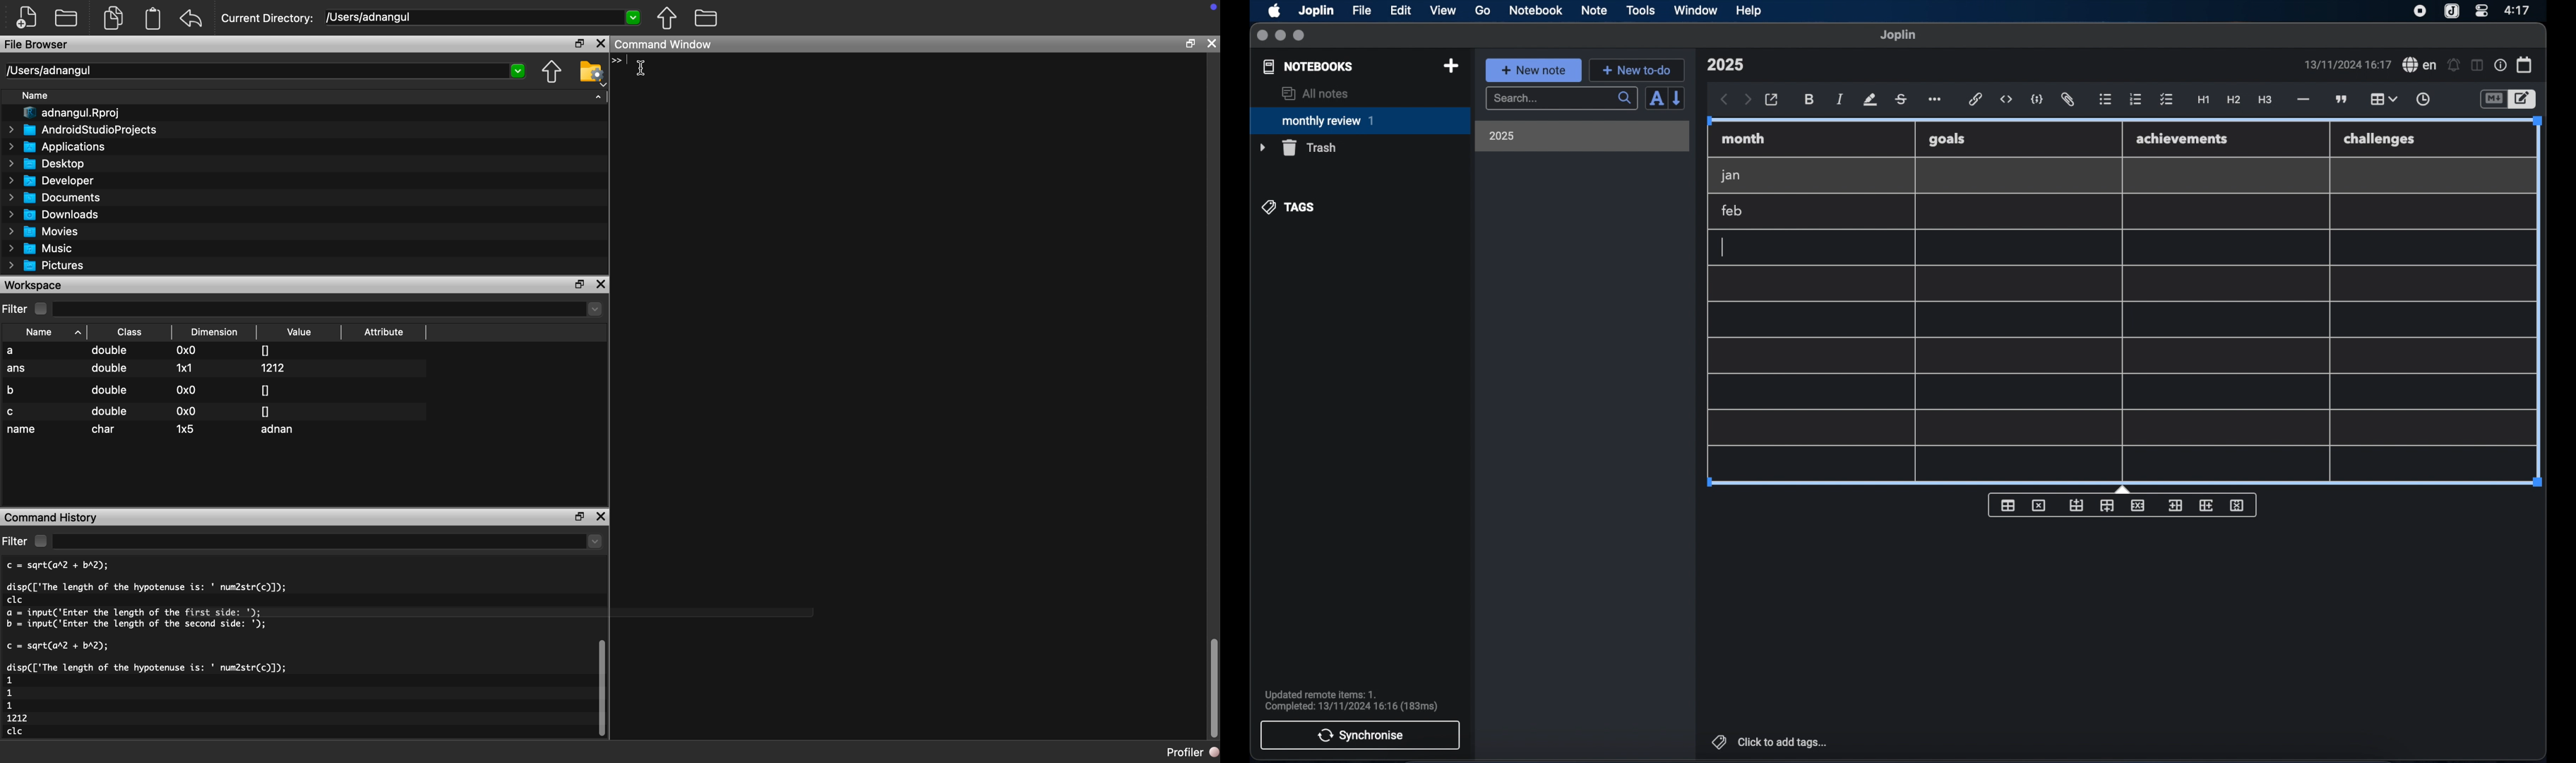 This screenshot has width=2576, height=784. Describe the element at coordinates (2454, 66) in the screenshot. I see `set alarm` at that location.